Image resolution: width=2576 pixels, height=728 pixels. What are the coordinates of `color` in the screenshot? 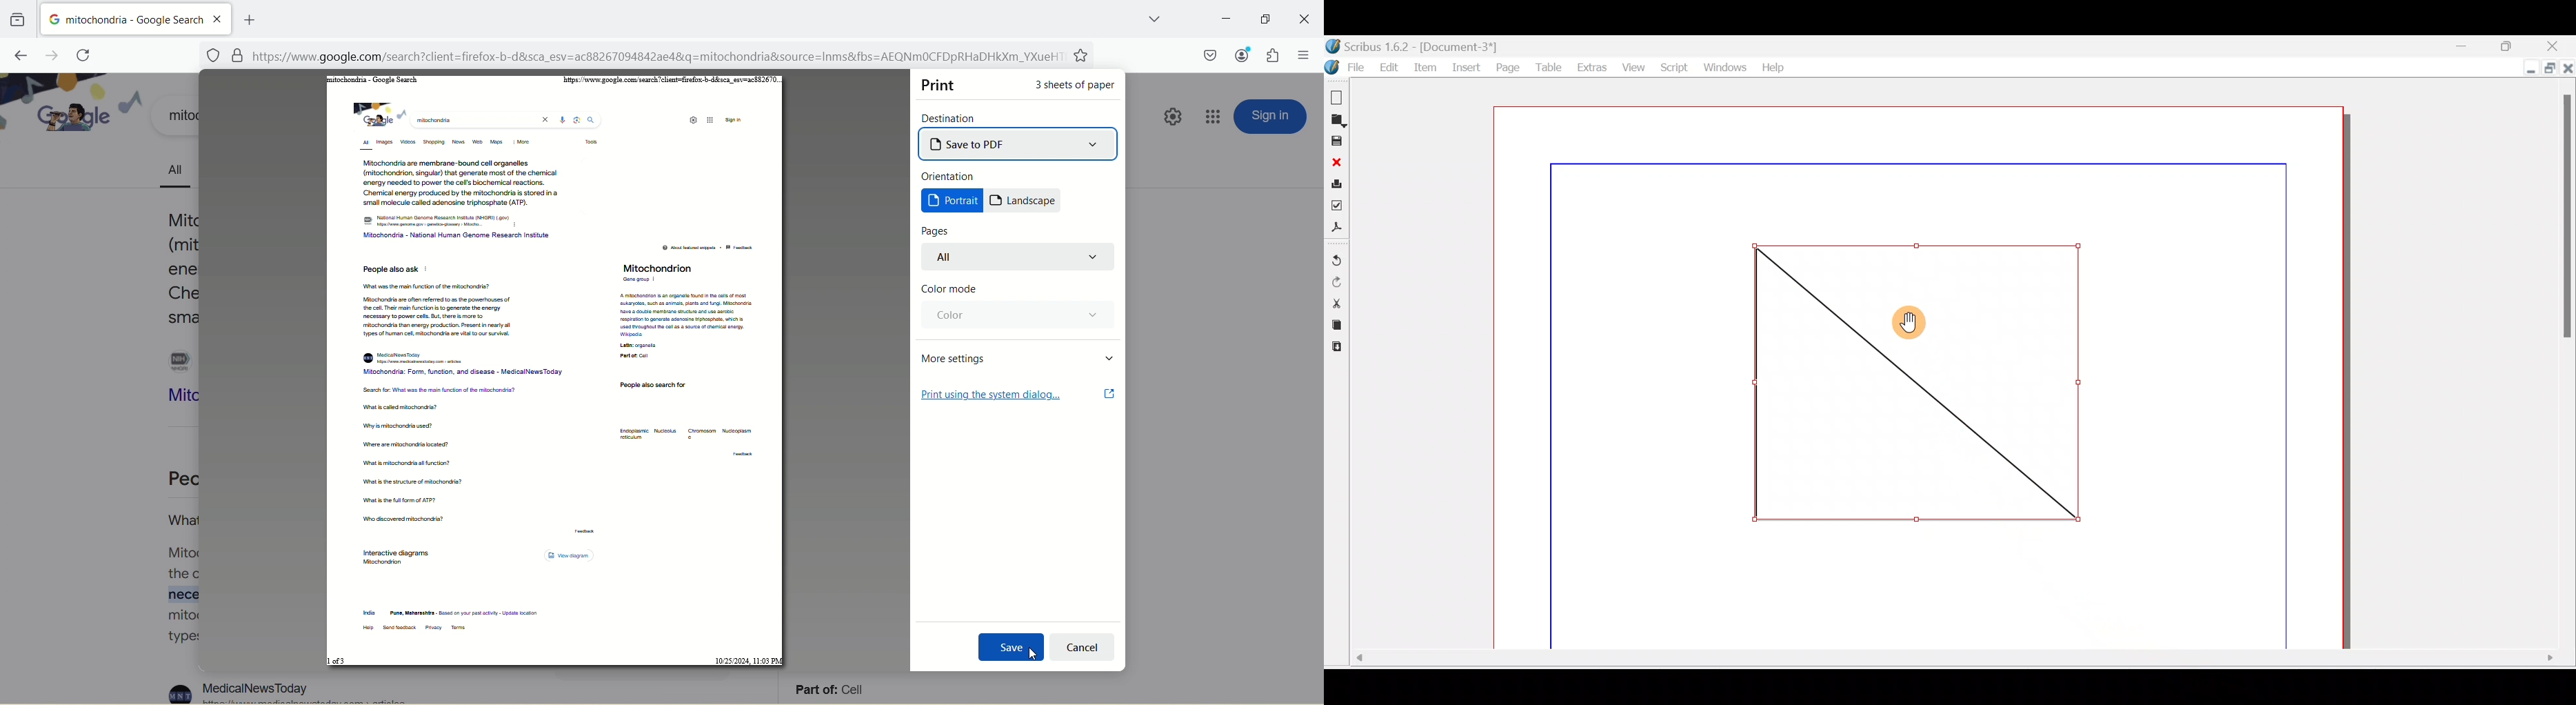 It's located at (1015, 315).